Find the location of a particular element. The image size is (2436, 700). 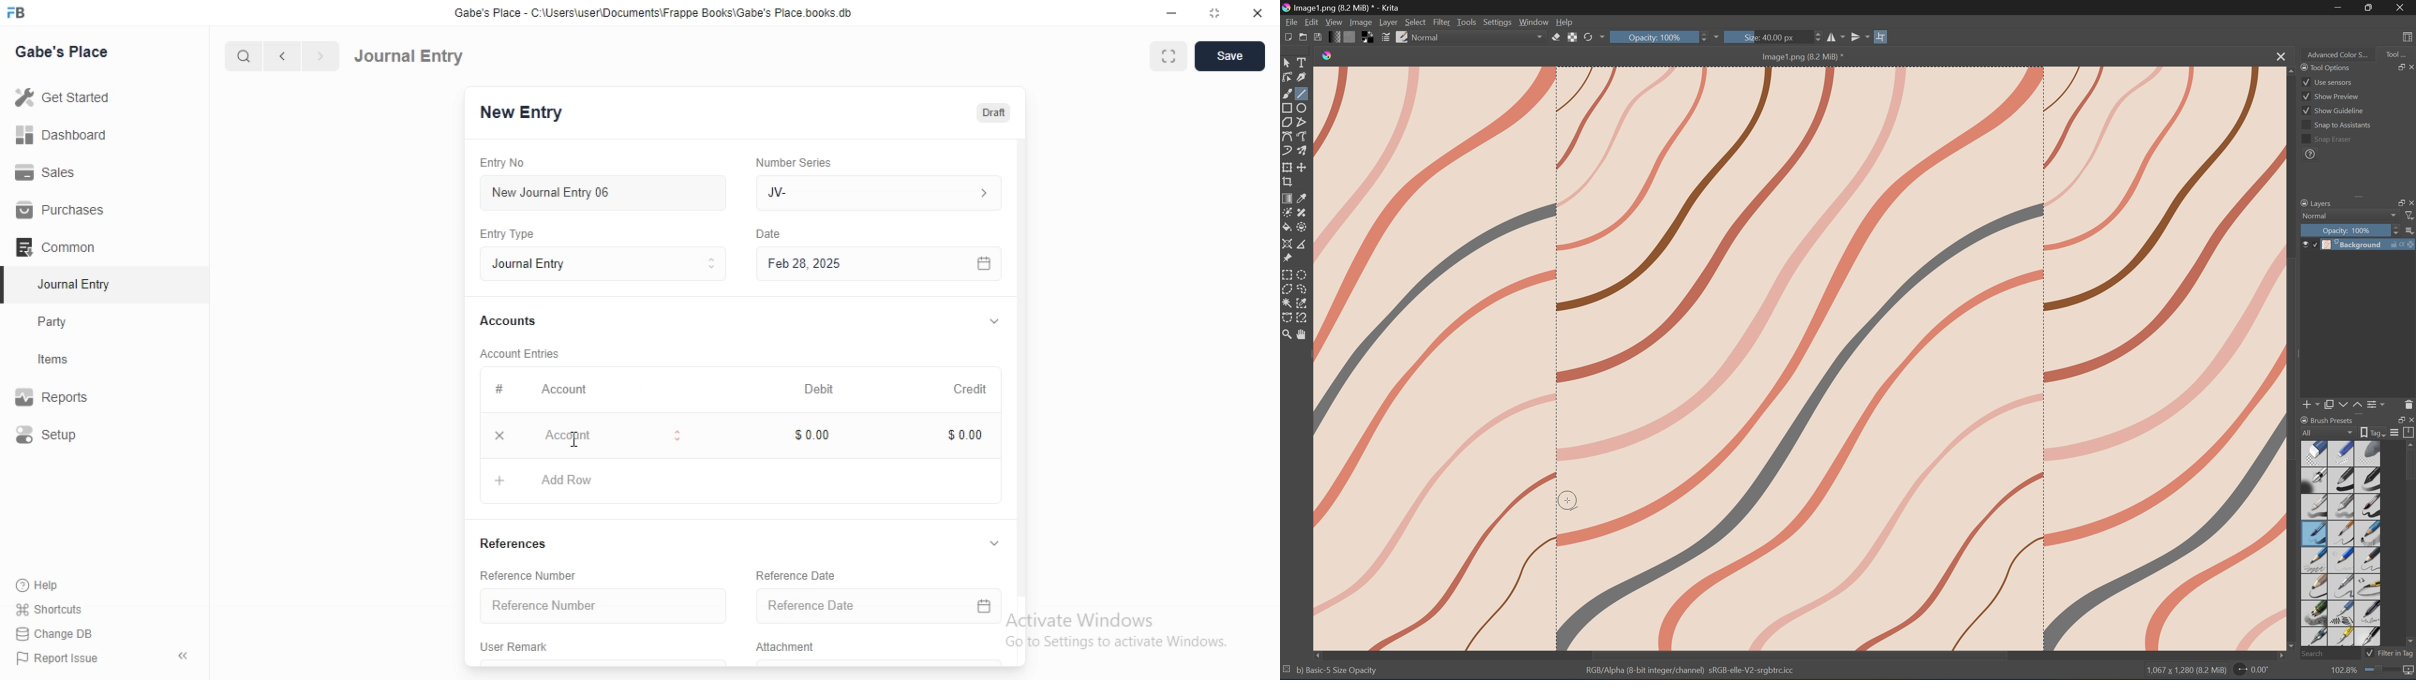

‘Help is located at coordinates (61, 585).